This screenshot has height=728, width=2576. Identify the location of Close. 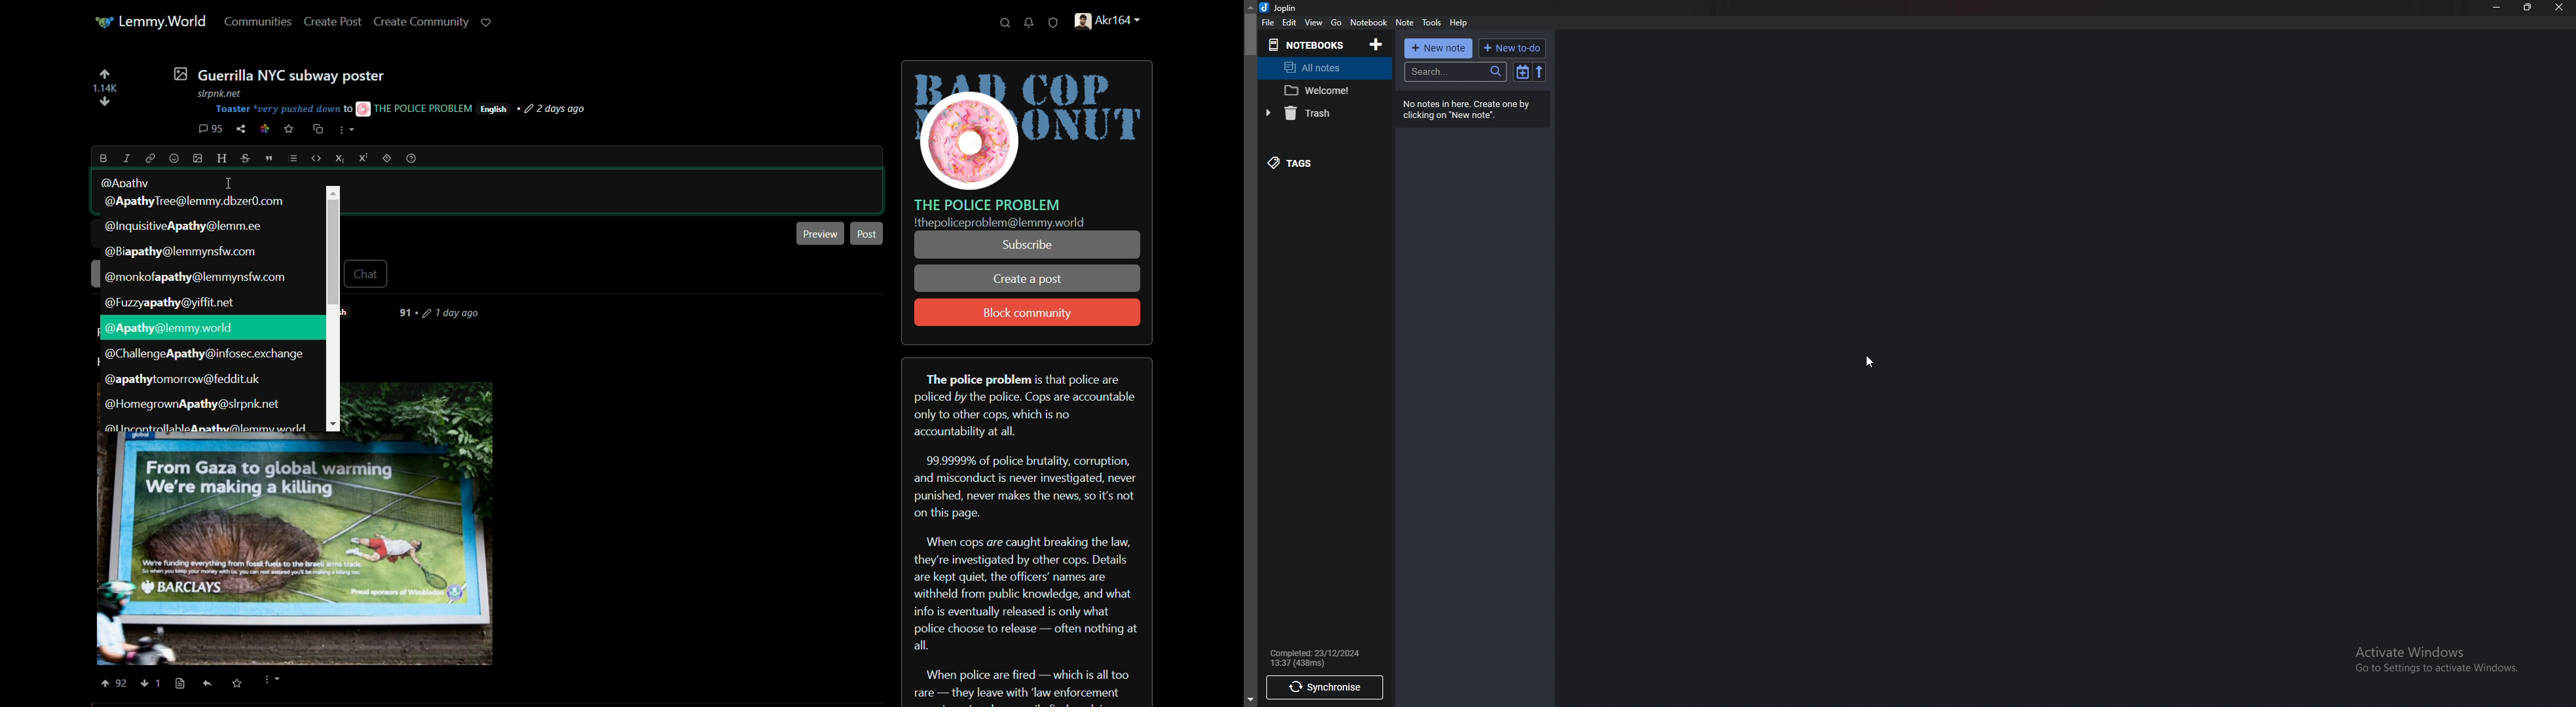
(2558, 7).